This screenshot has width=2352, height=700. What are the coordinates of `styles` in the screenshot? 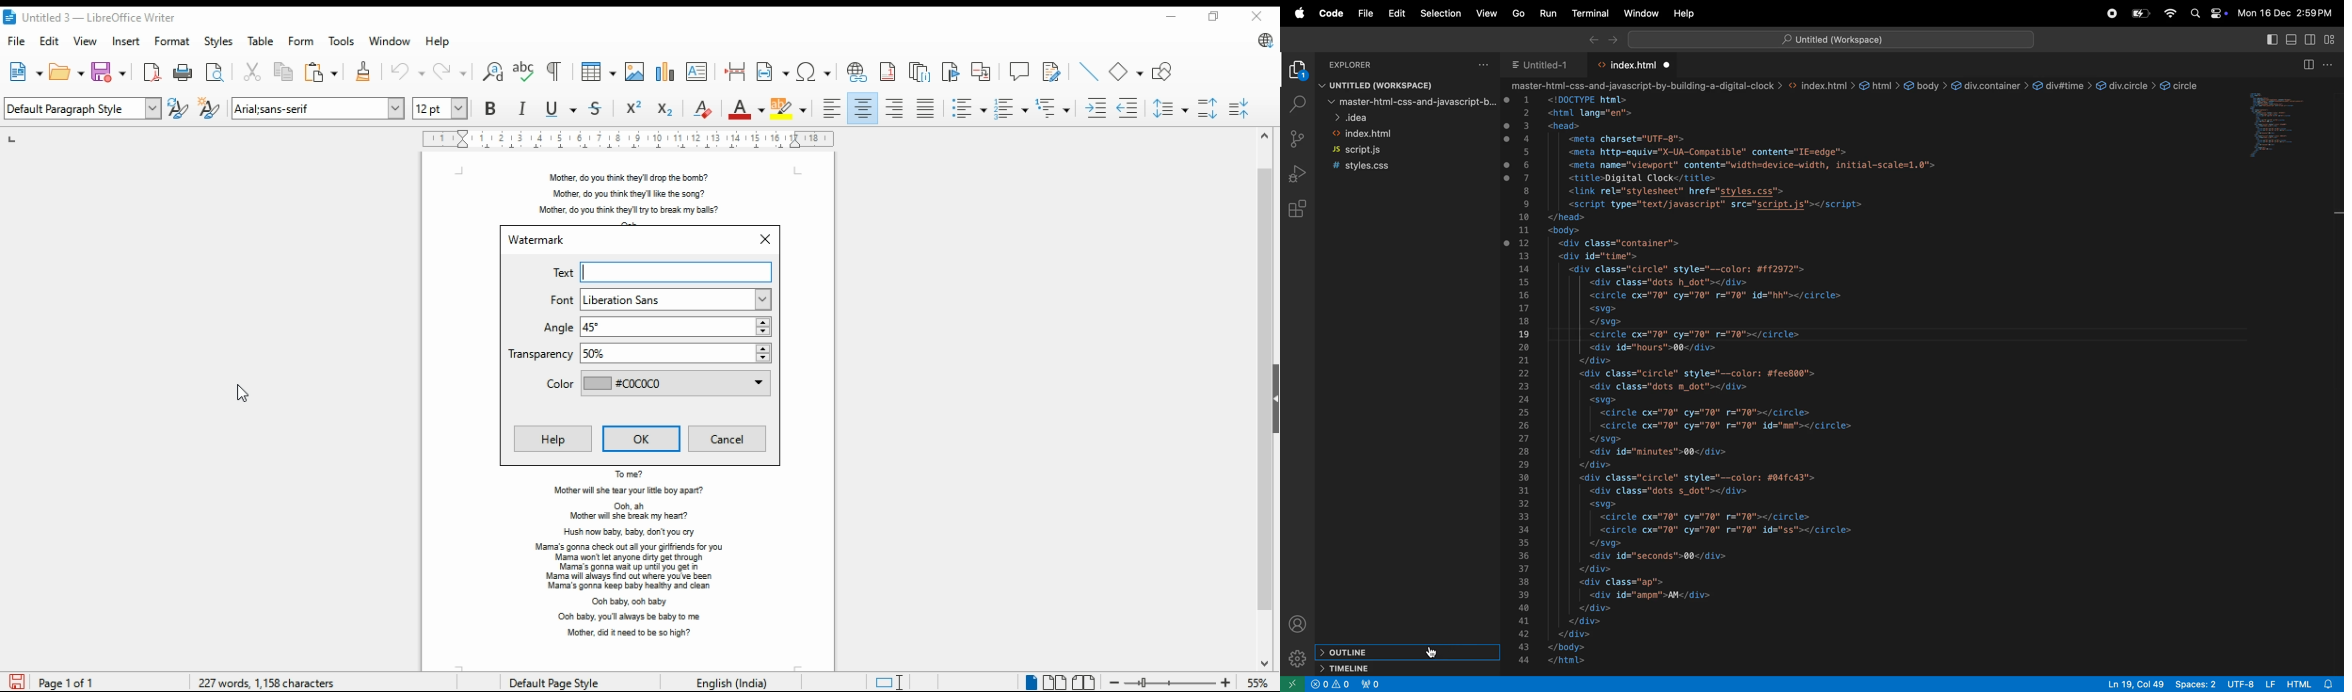 It's located at (221, 41).